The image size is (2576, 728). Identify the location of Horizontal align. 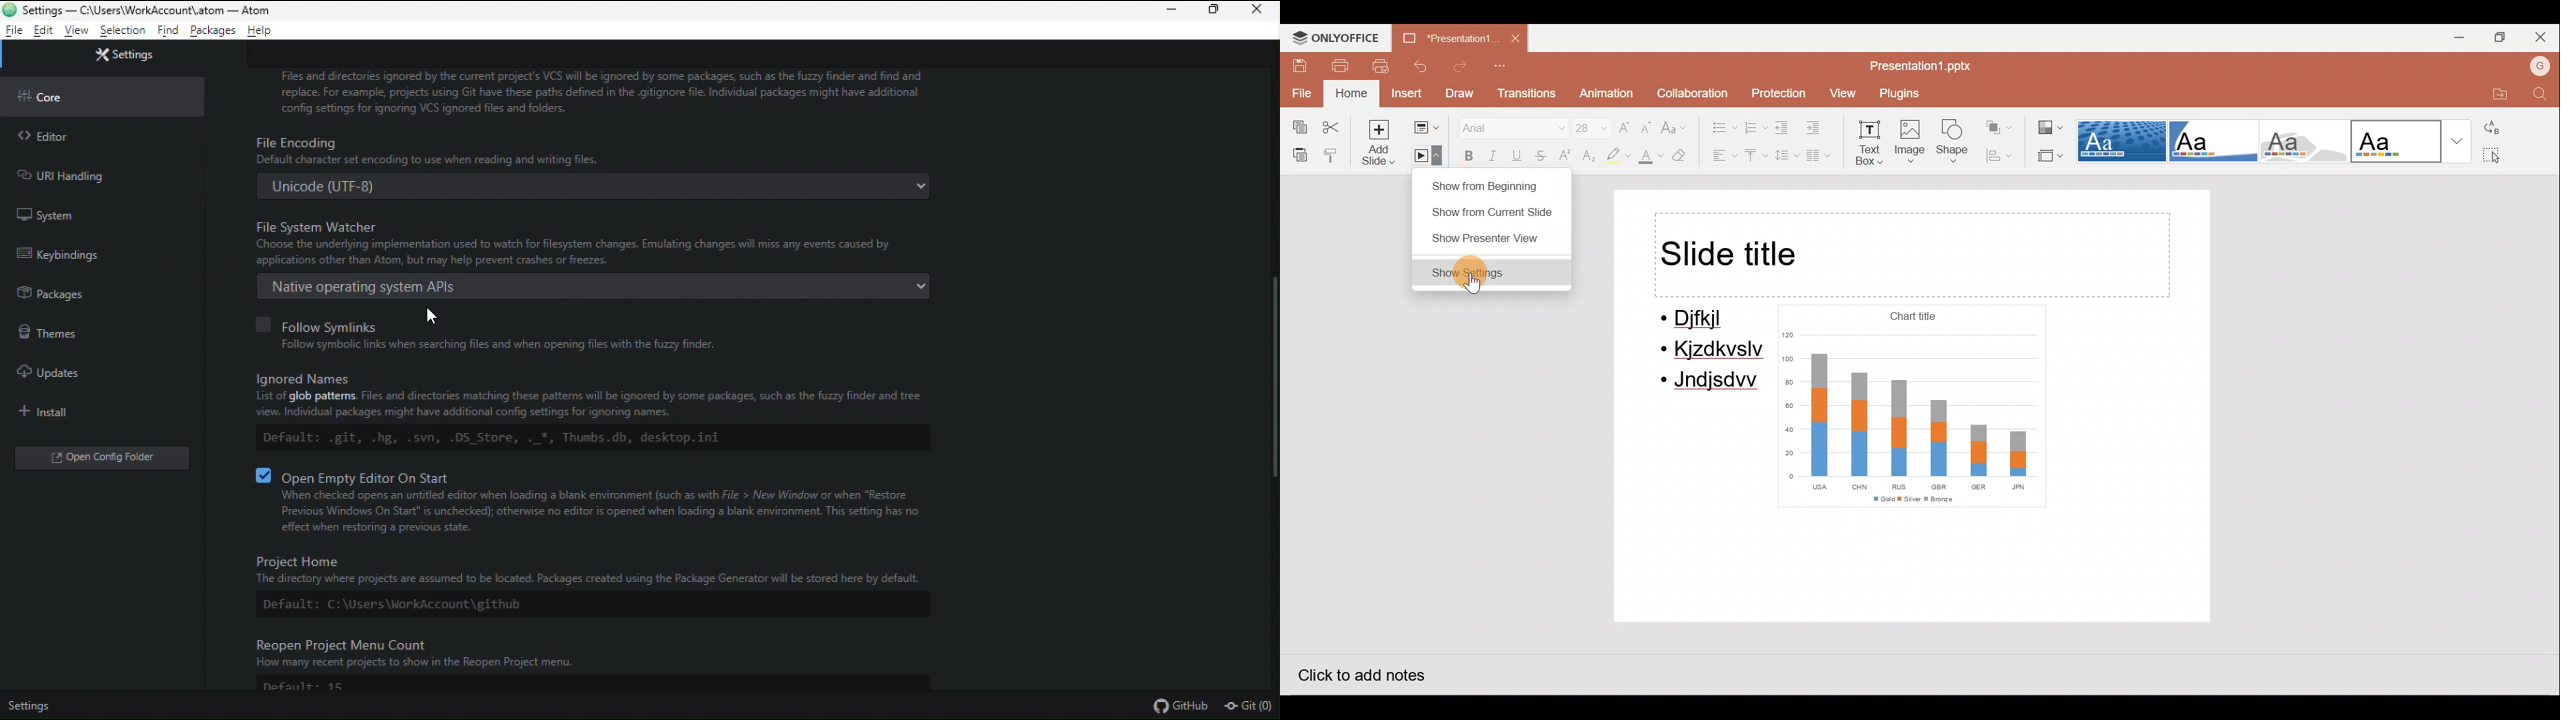
(1724, 157).